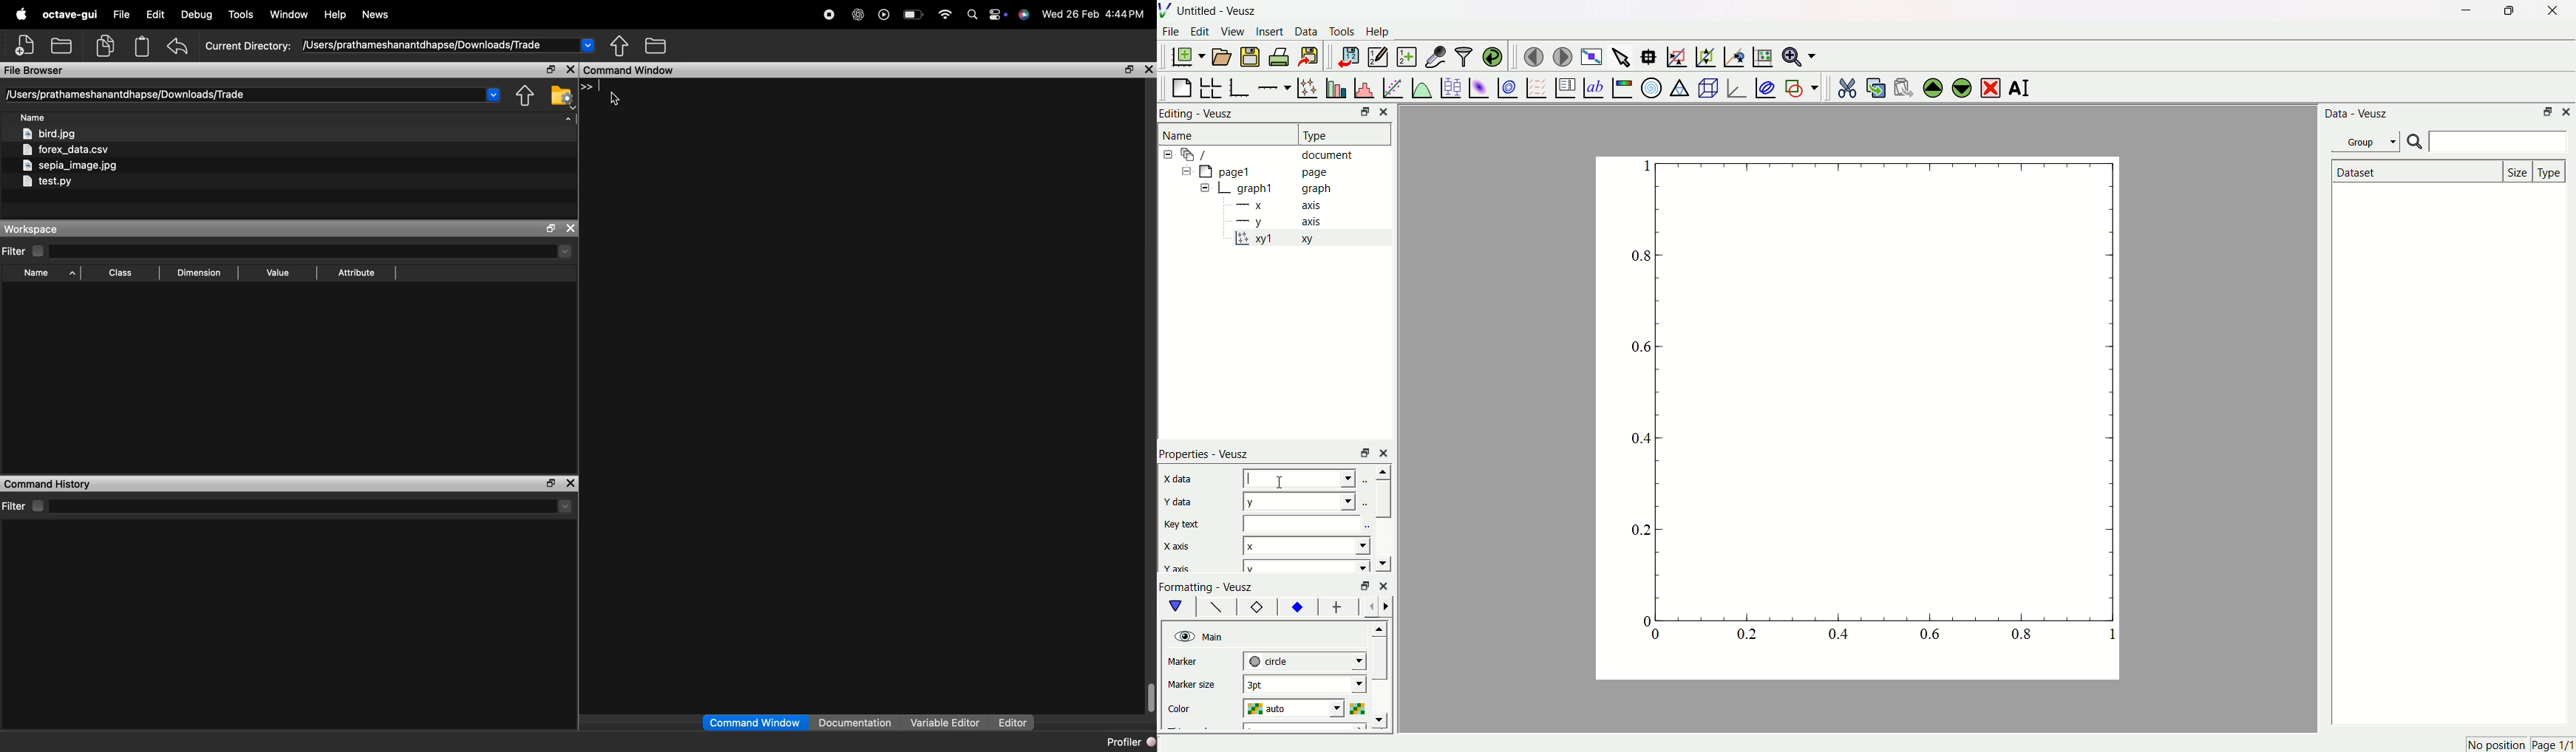  I want to click on expand, so click(1206, 188).